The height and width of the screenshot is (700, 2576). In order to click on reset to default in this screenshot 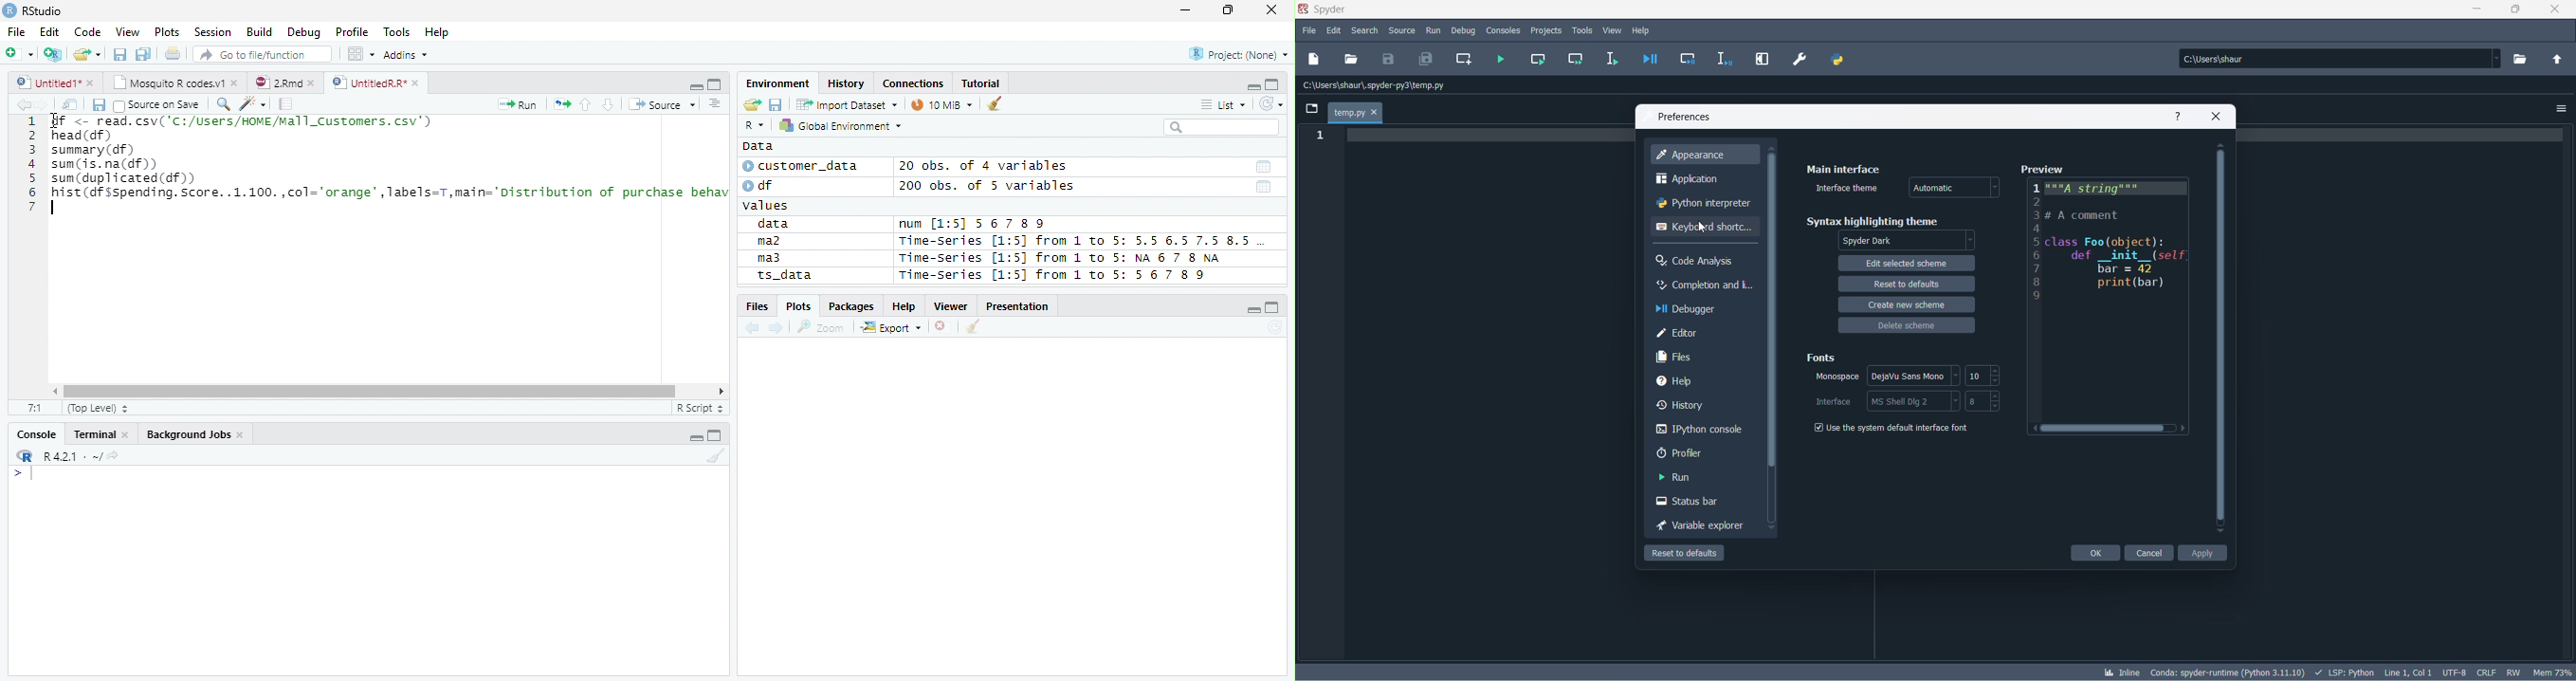, I will do `click(1905, 286)`.